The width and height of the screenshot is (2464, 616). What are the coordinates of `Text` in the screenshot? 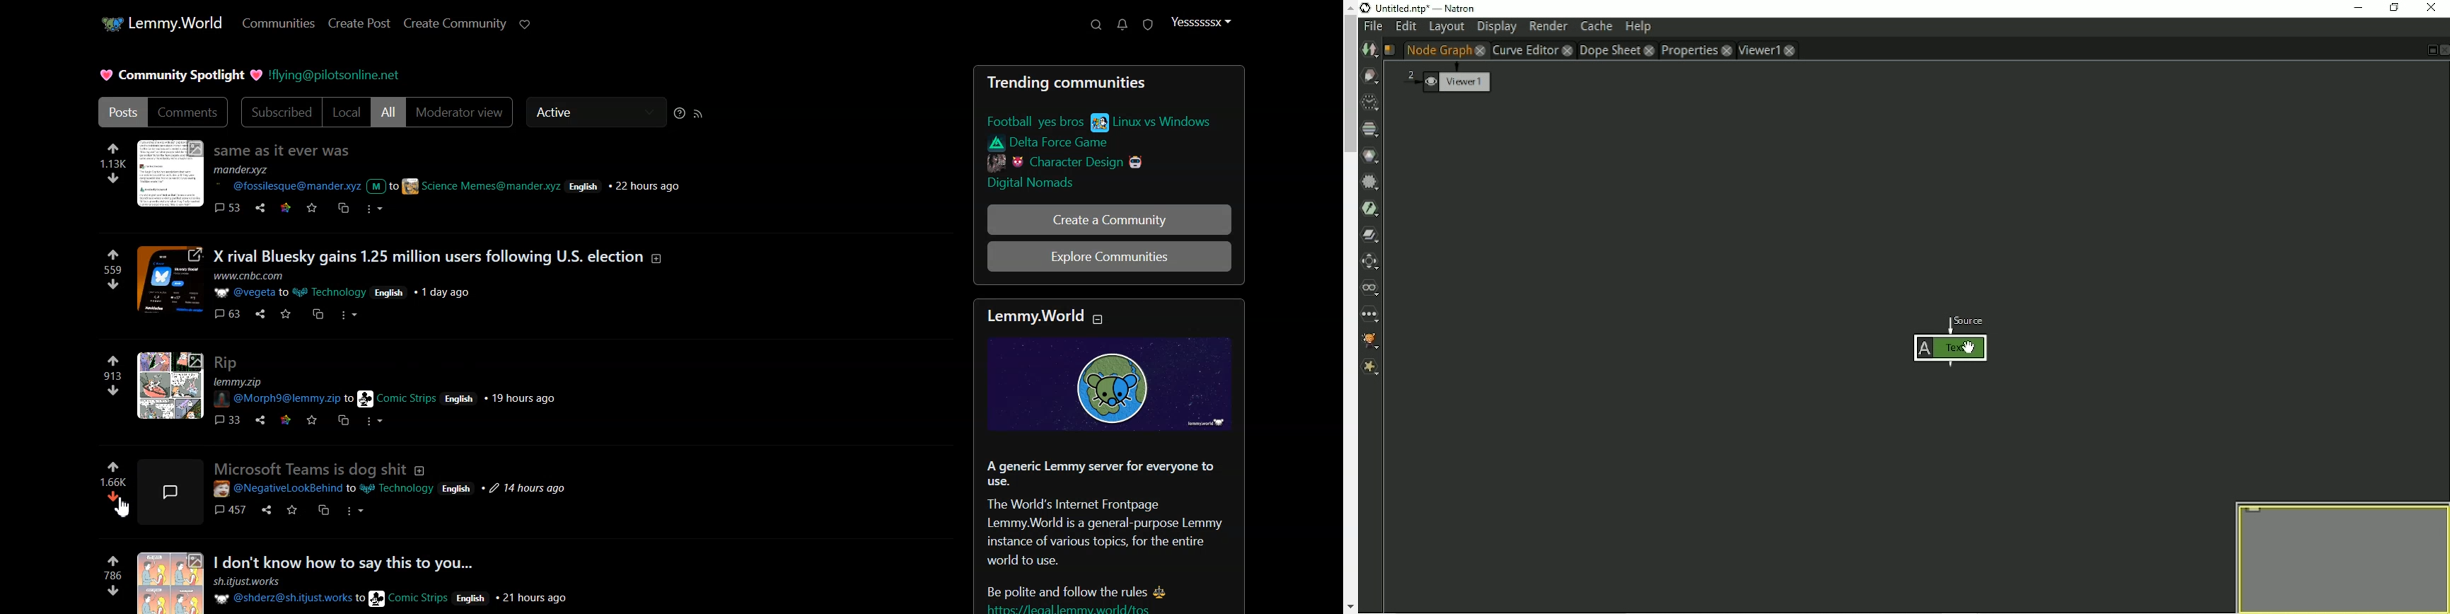 It's located at (1108, 458).